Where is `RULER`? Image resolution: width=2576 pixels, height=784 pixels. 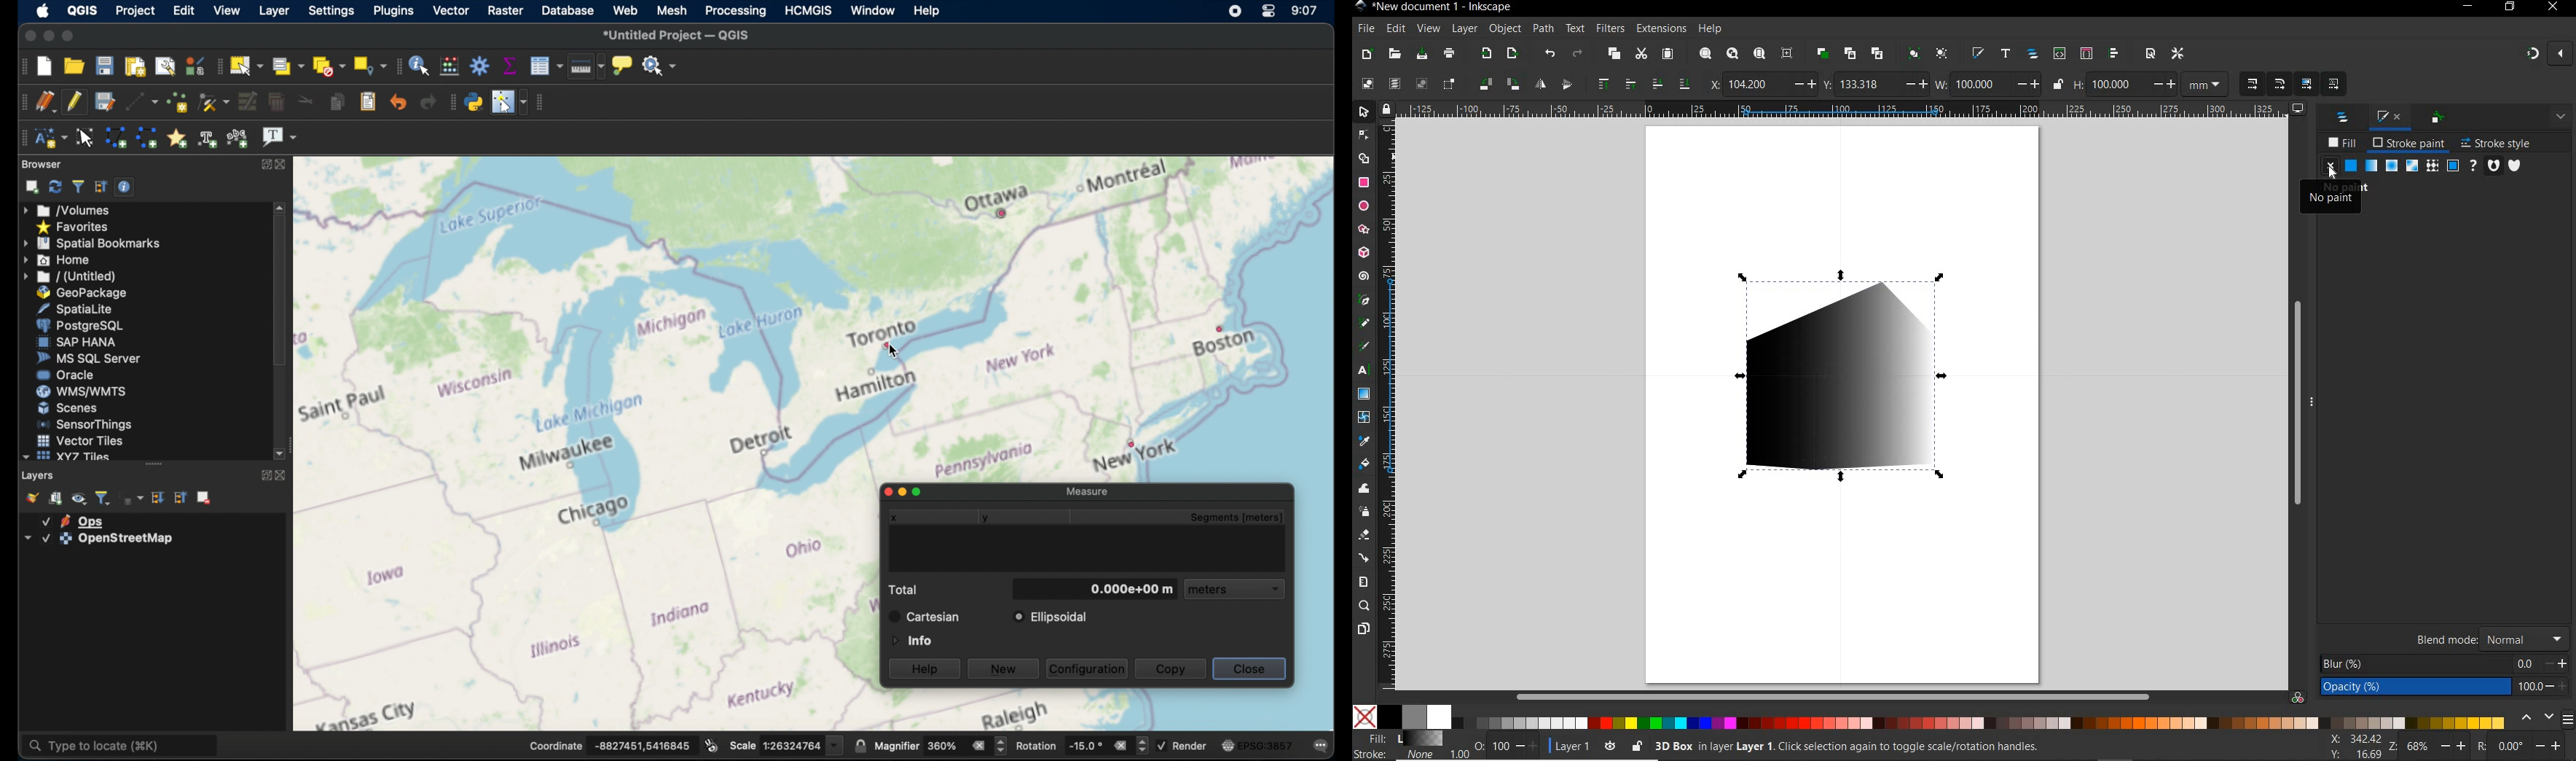 RULER is located at coordinates (1388, 405).